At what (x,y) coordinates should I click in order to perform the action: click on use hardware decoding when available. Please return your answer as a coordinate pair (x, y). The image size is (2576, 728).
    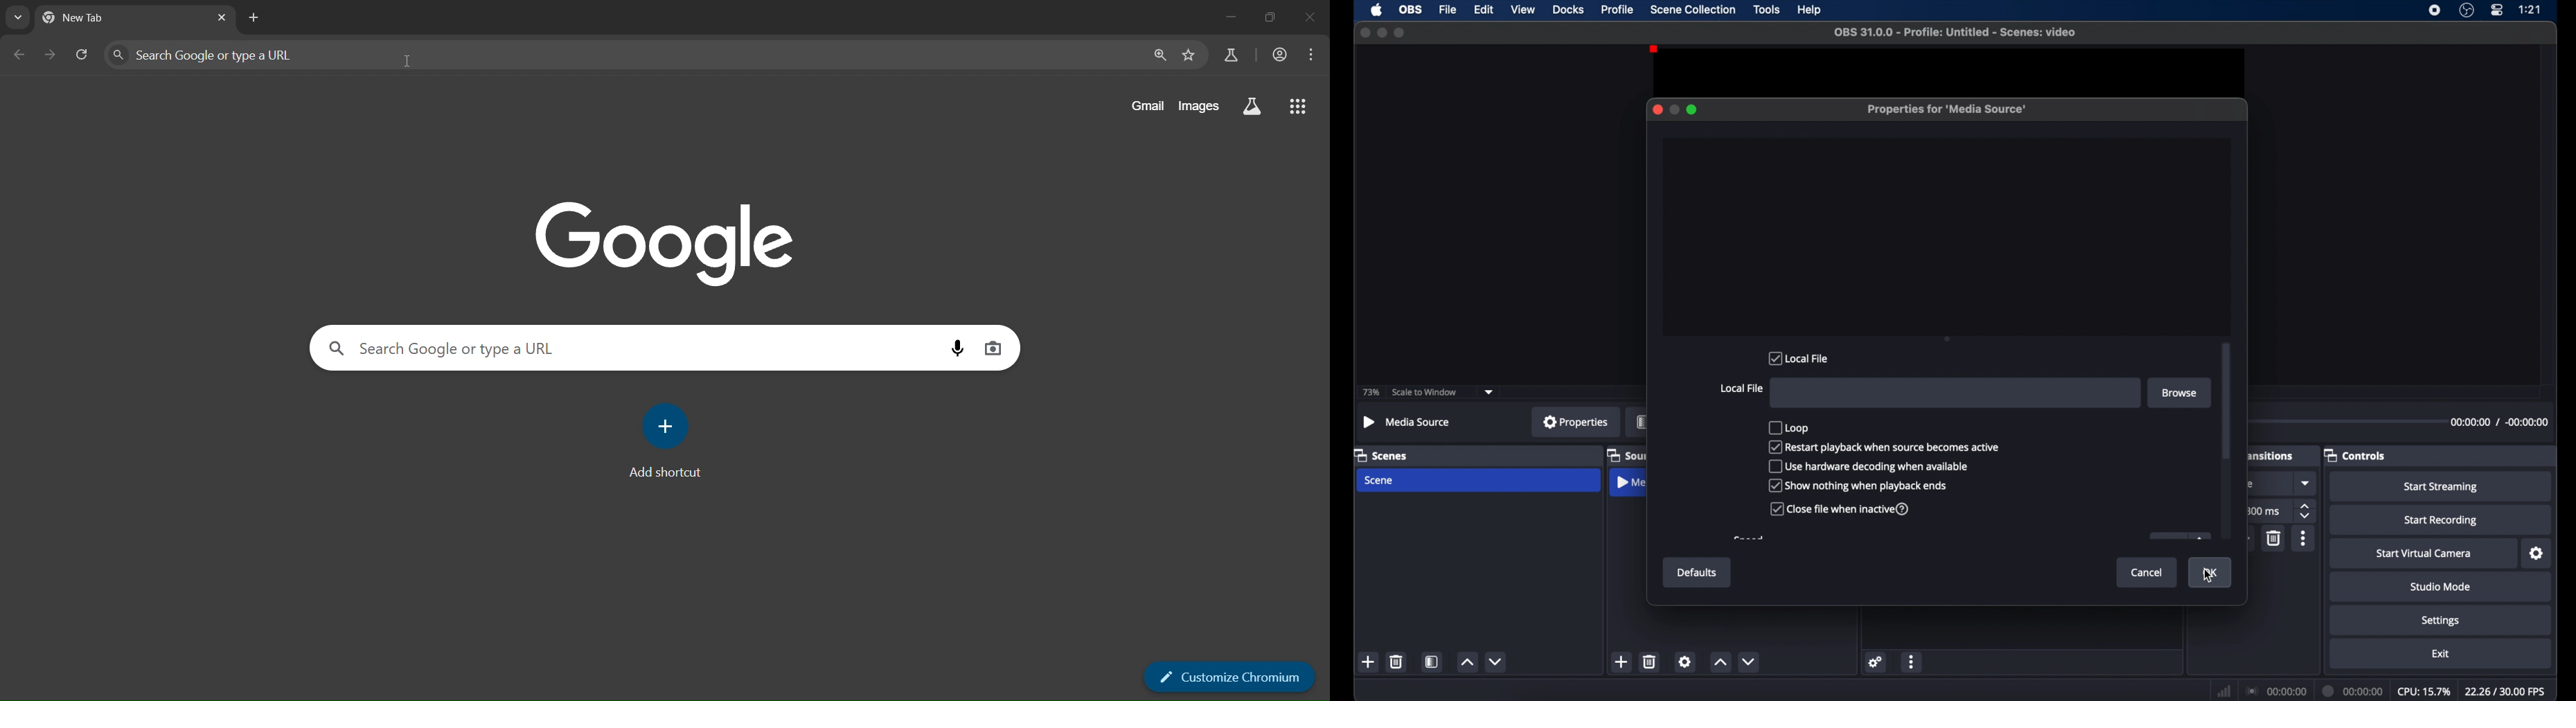
    Looking at the image, I should click on (1869, 466).